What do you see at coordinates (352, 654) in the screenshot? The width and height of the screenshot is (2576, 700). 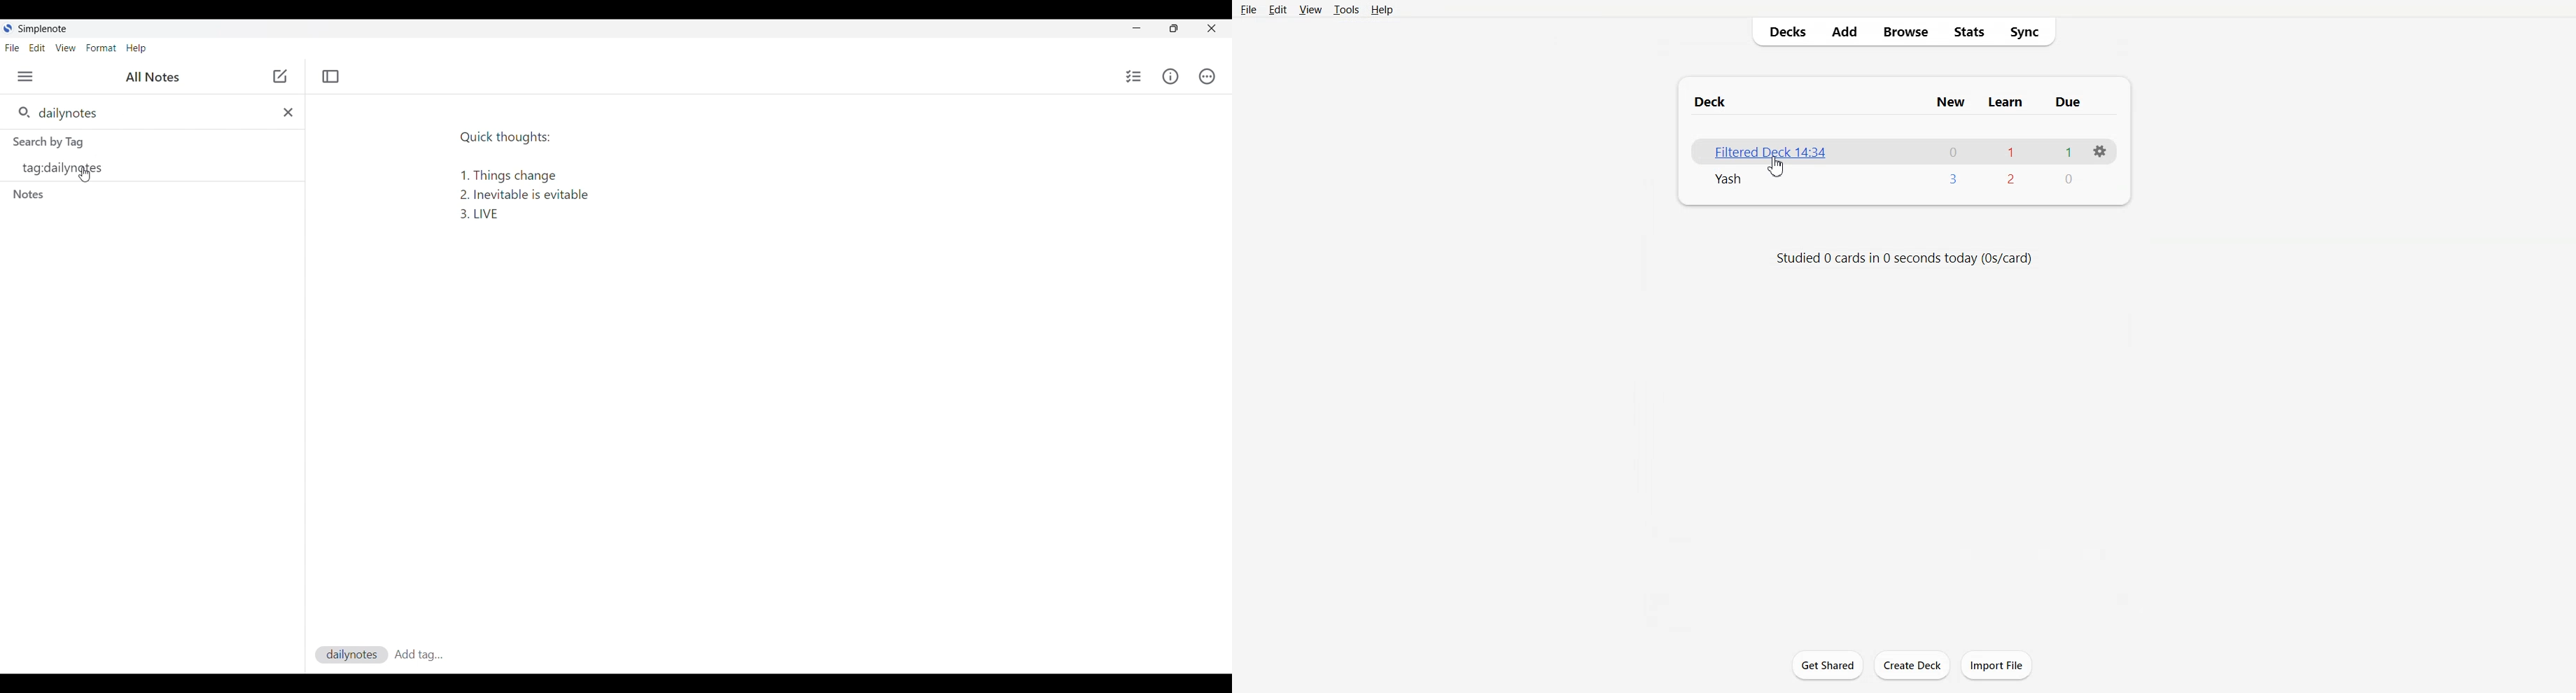 I see `dailynotes` at bounding box center [352, 654].